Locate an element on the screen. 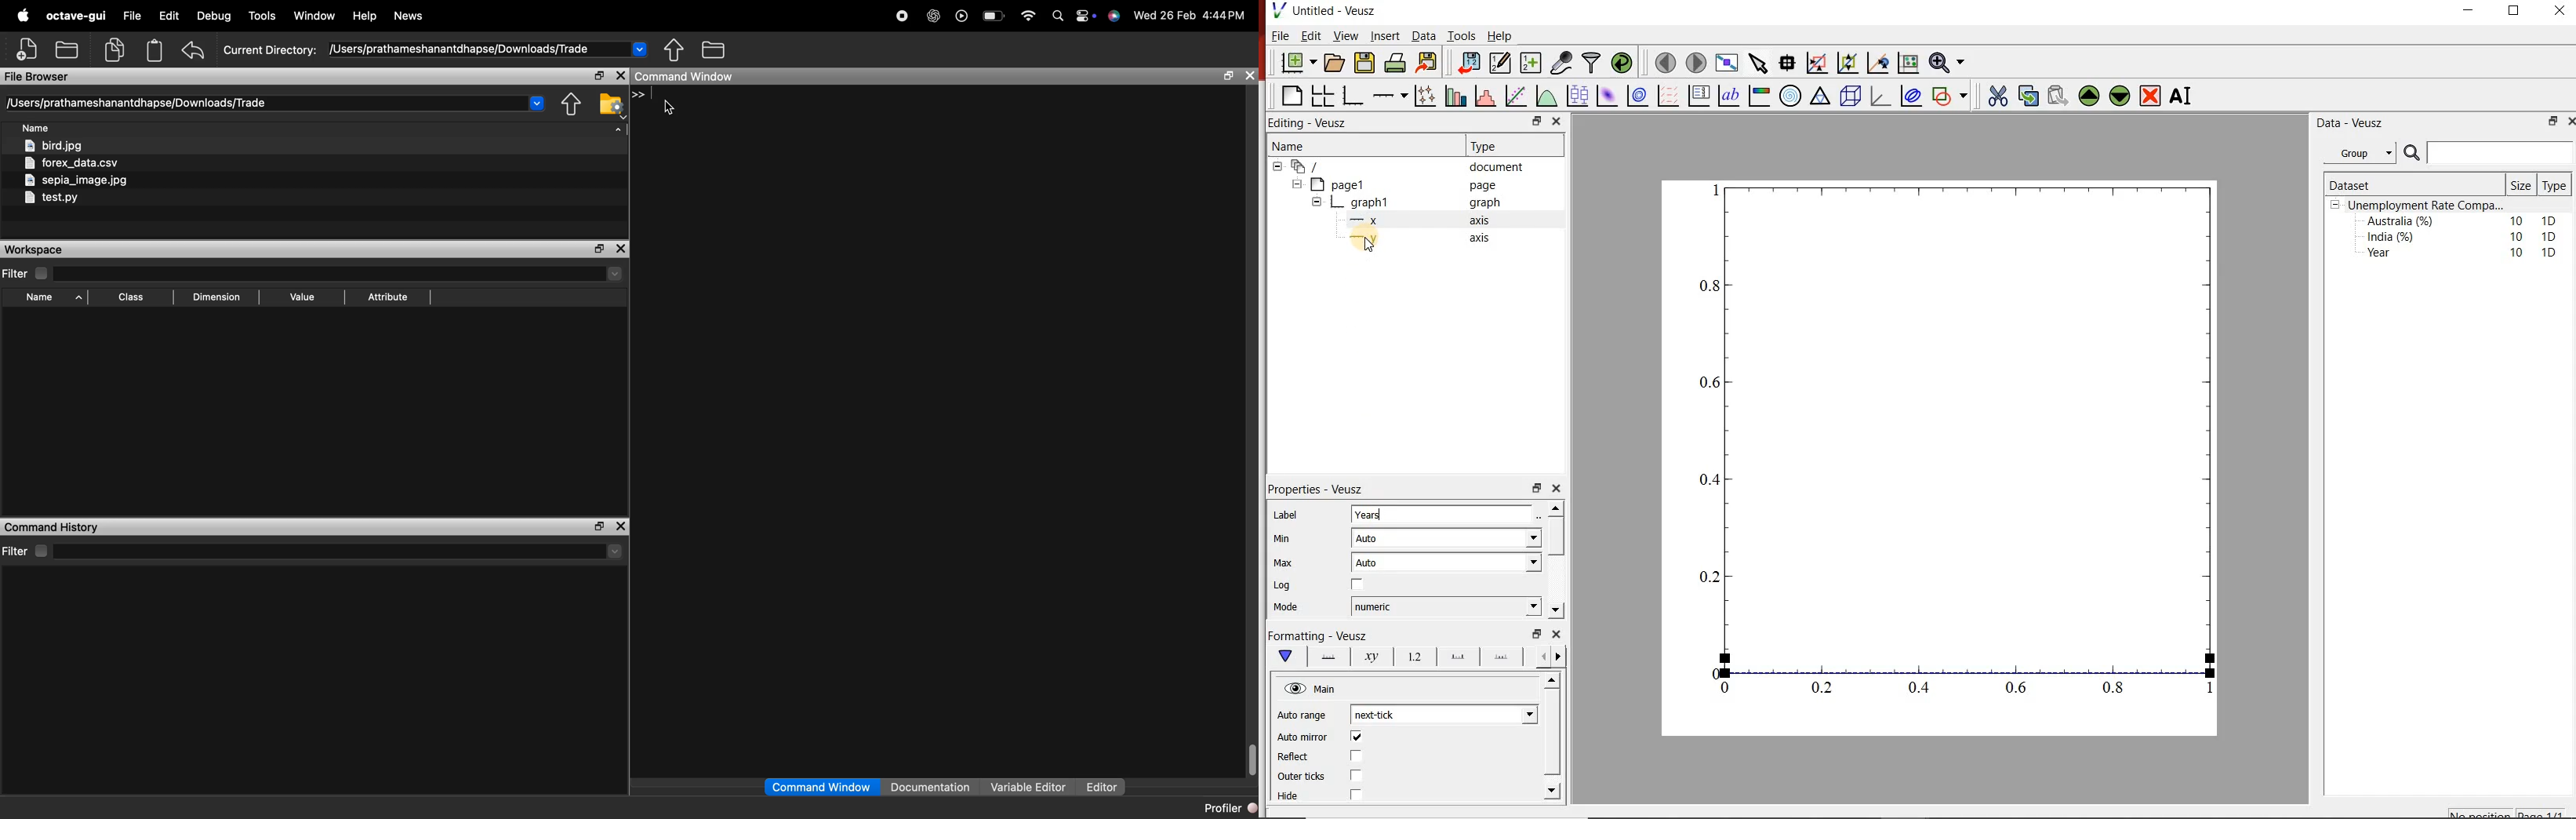 The width and height of the screenshot is (2576, 840). plot covariance ellipses is located at coordinates (1912, 96).